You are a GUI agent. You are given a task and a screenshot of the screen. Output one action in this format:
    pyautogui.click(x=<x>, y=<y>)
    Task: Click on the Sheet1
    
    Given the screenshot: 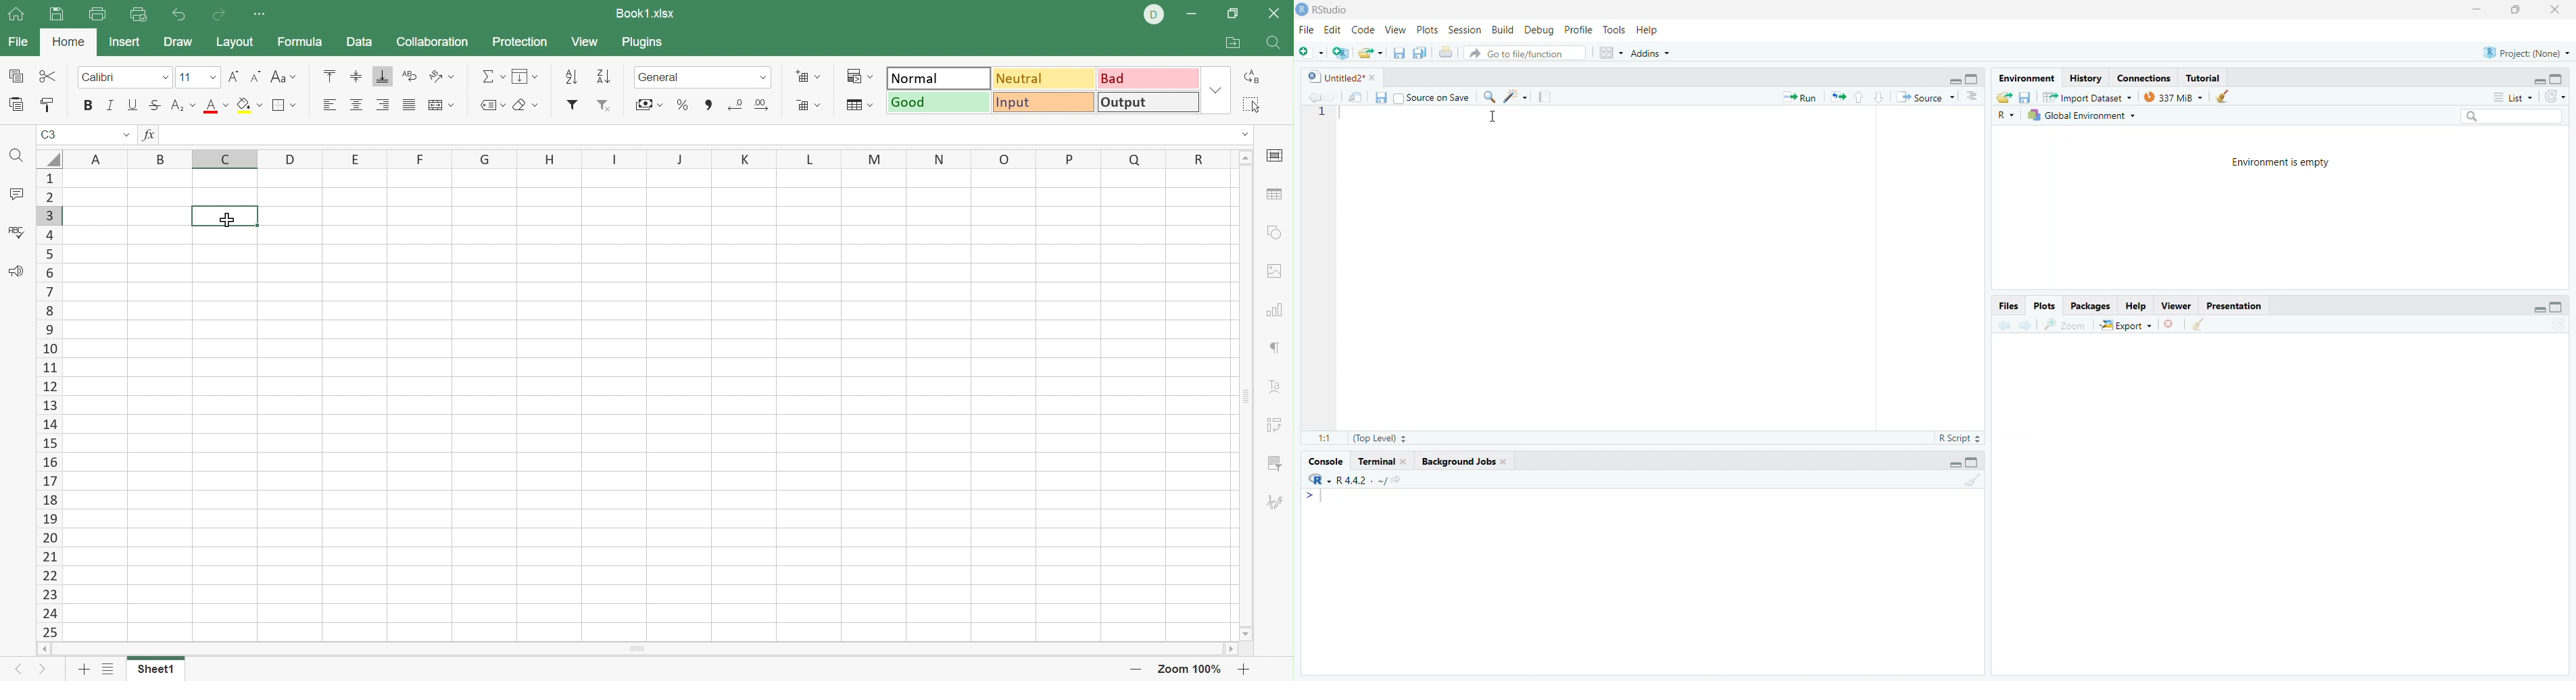 What is the action you would take?
    pyautogui.click(x=155, y=669)
    